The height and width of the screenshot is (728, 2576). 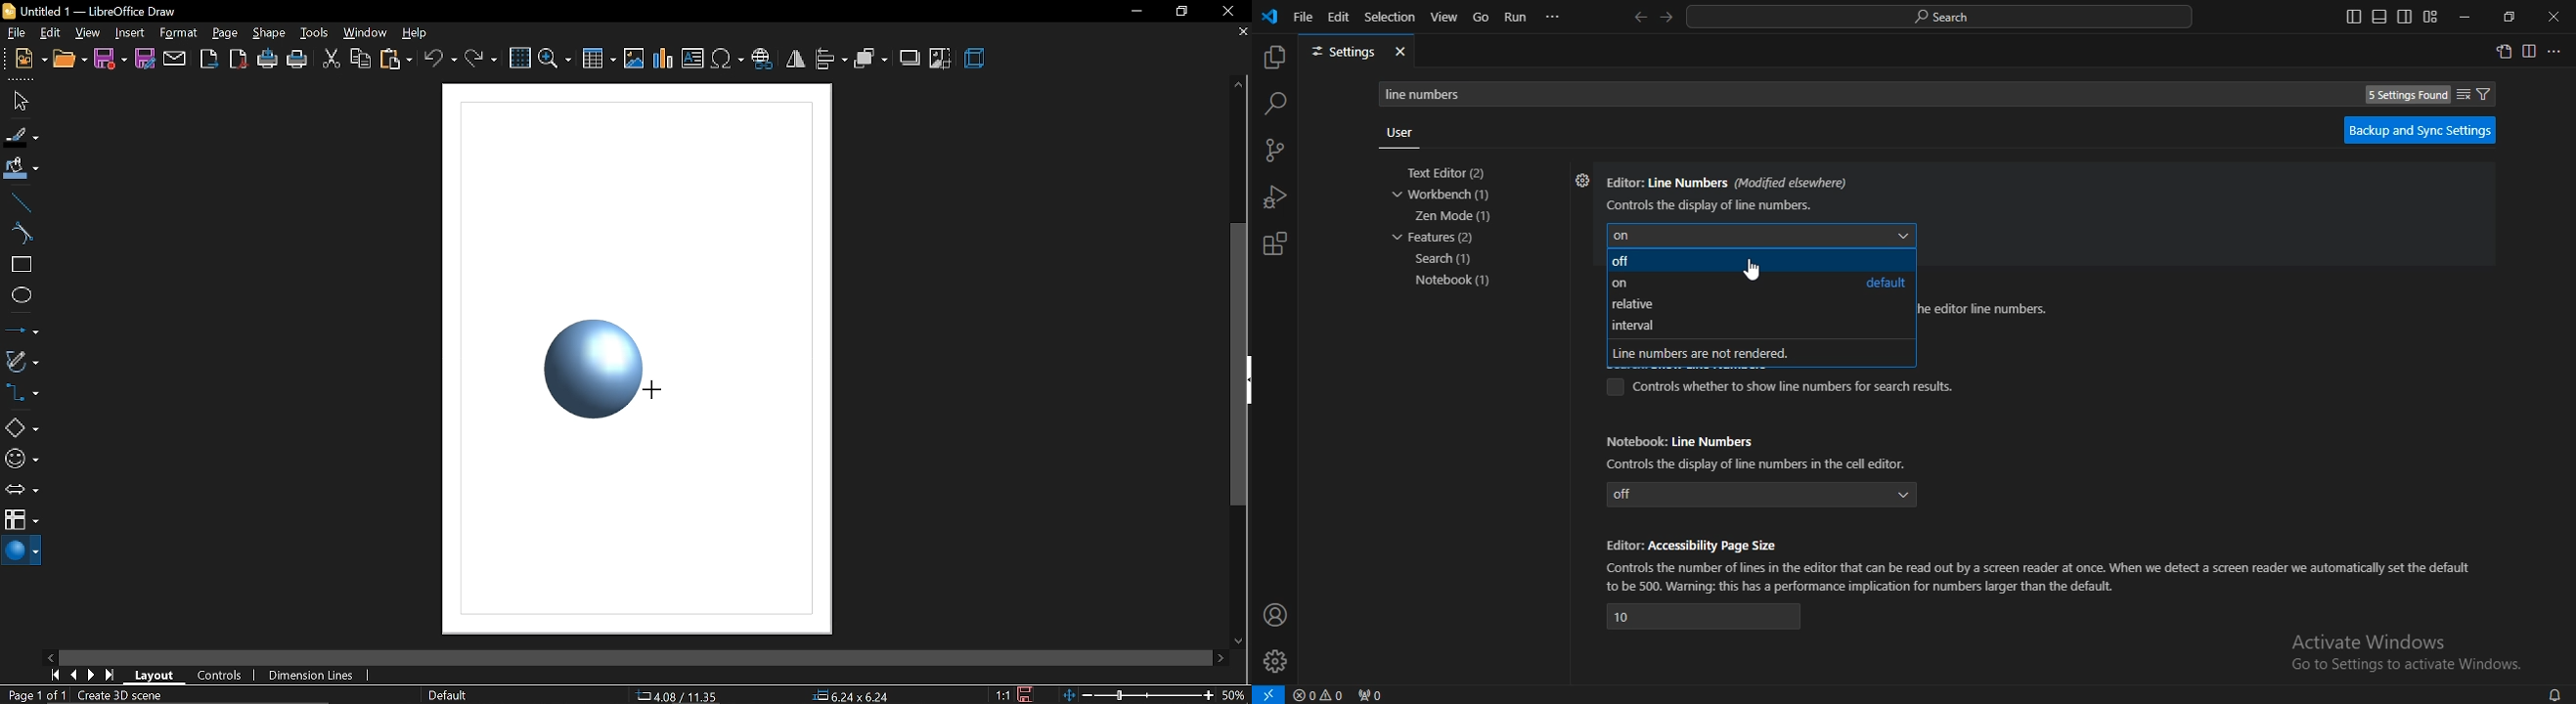 I want to click on minimize, so click(x=1133, y=12).